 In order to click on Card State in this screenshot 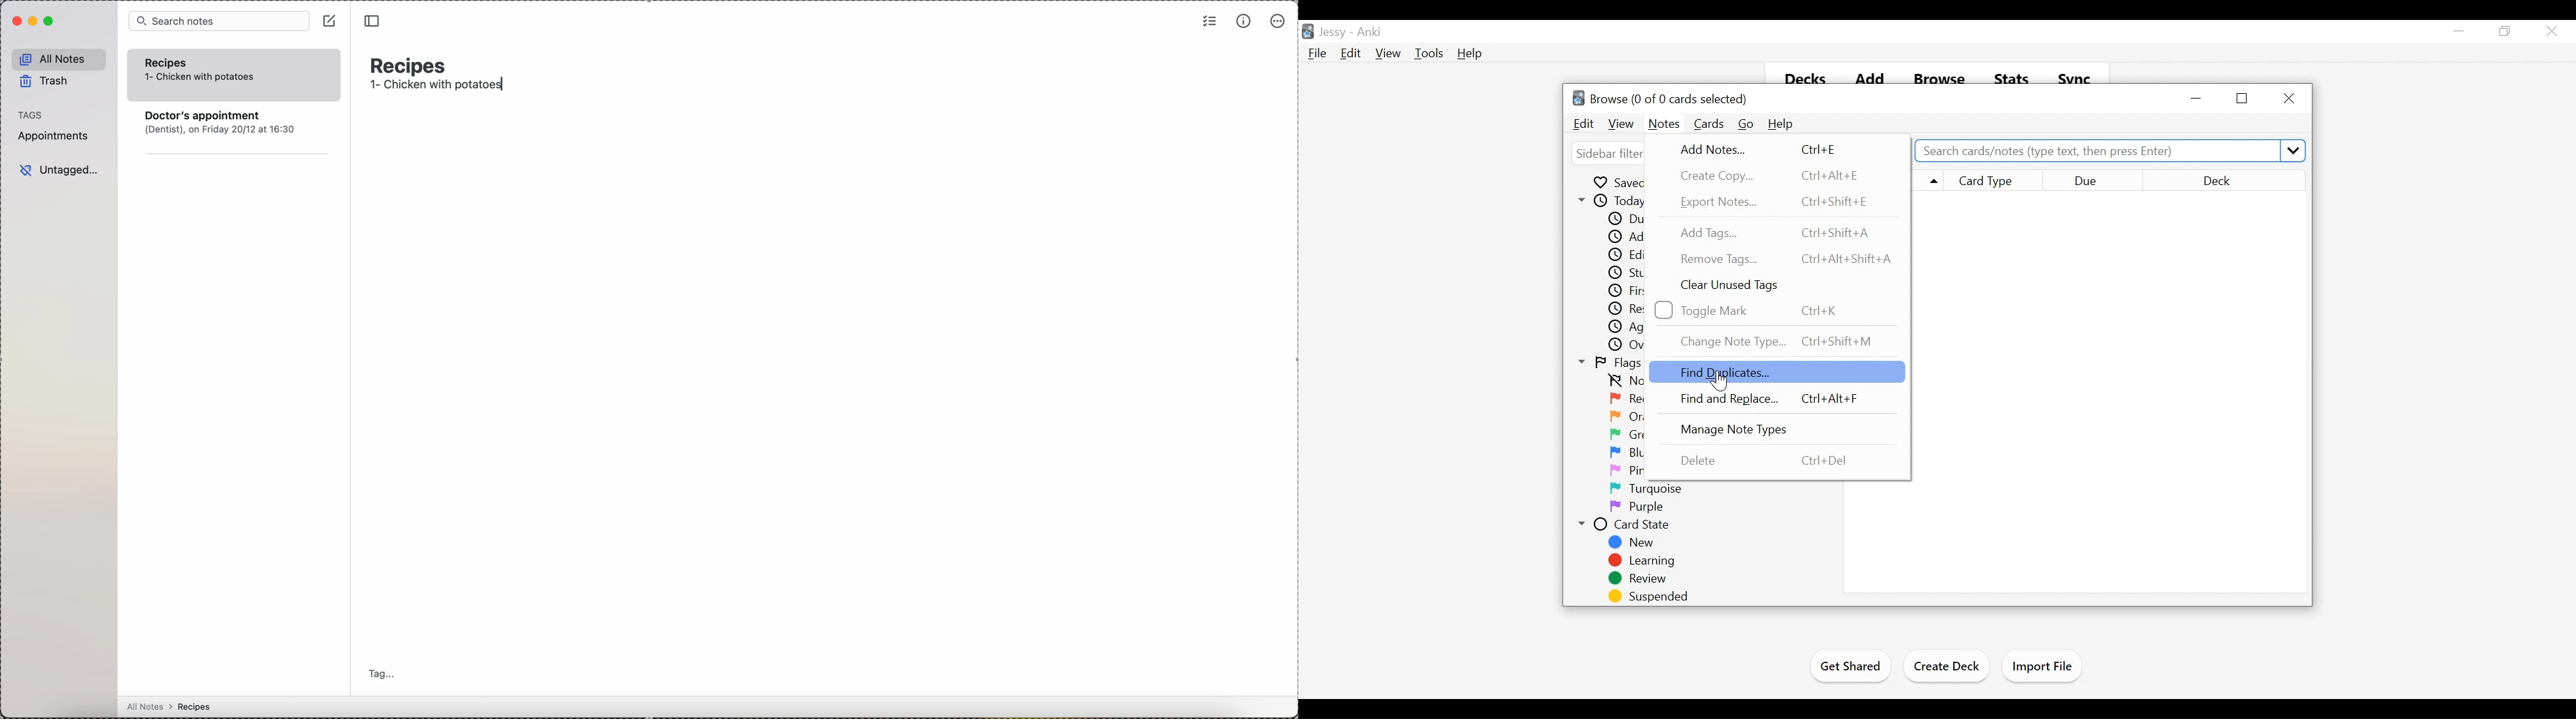, I will do `click(1629, 525)`.